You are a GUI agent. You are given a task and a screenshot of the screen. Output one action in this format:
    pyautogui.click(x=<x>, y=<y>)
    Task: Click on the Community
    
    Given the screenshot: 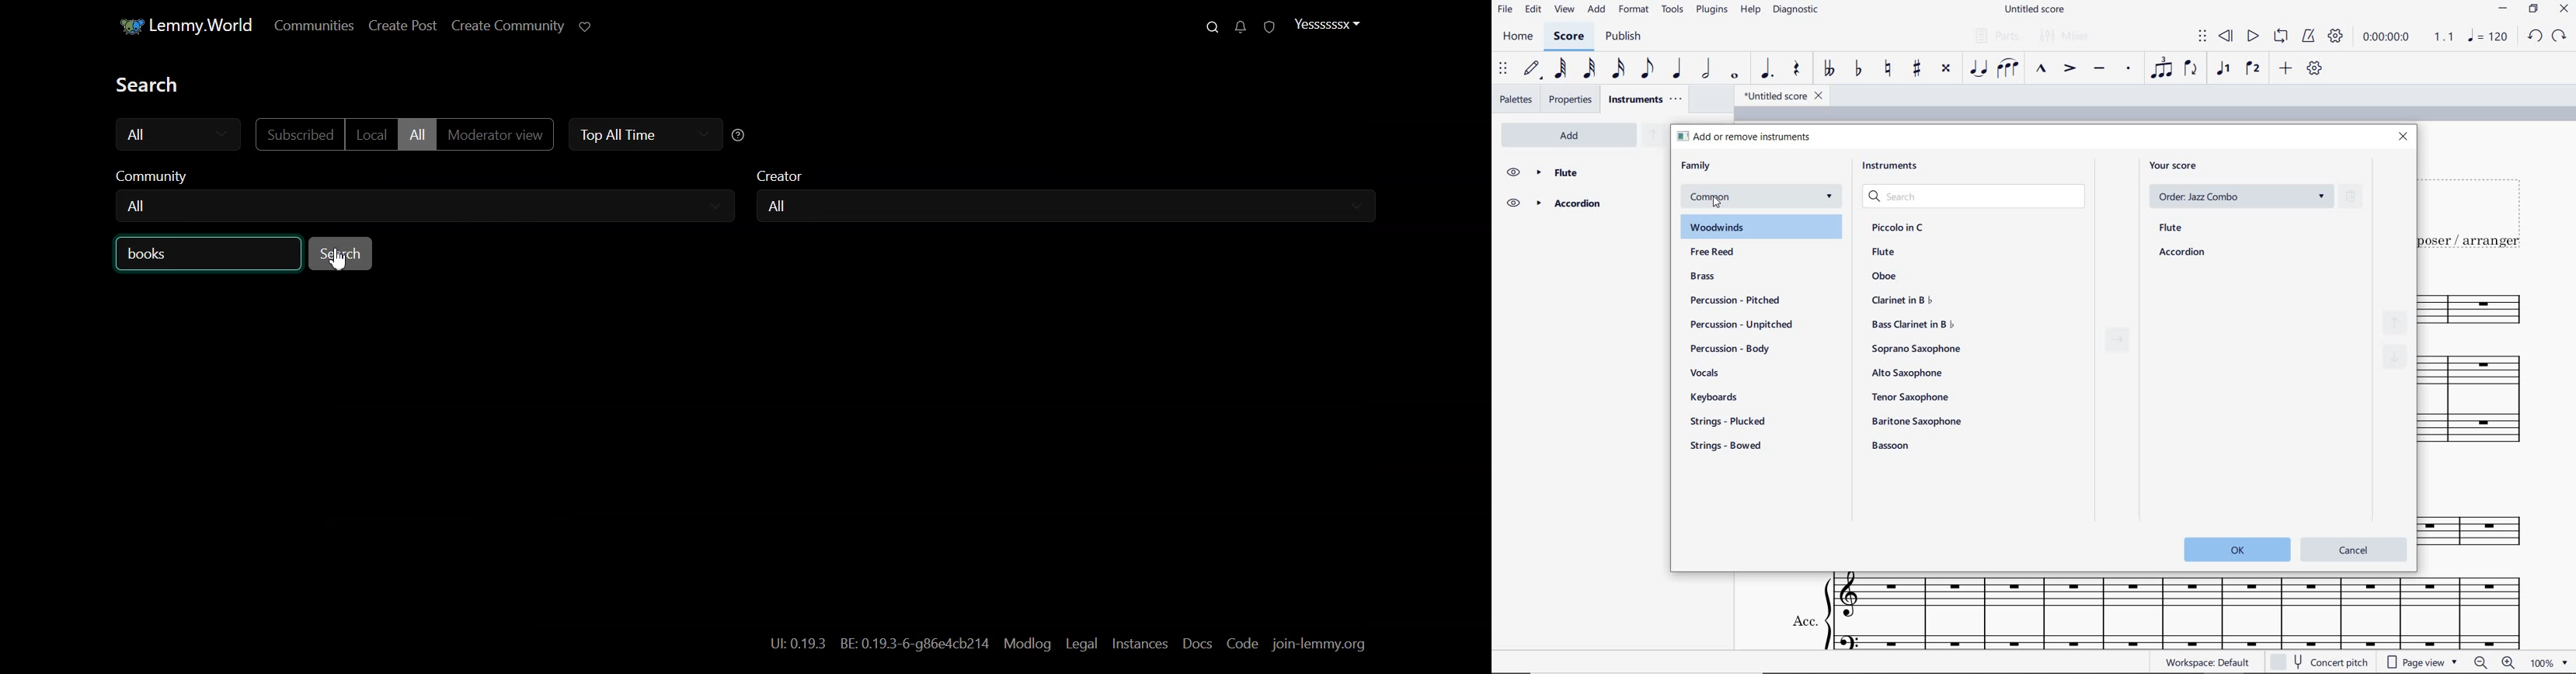 What is the action you would take?
    pyautogui.click(x=422, y=205)
    